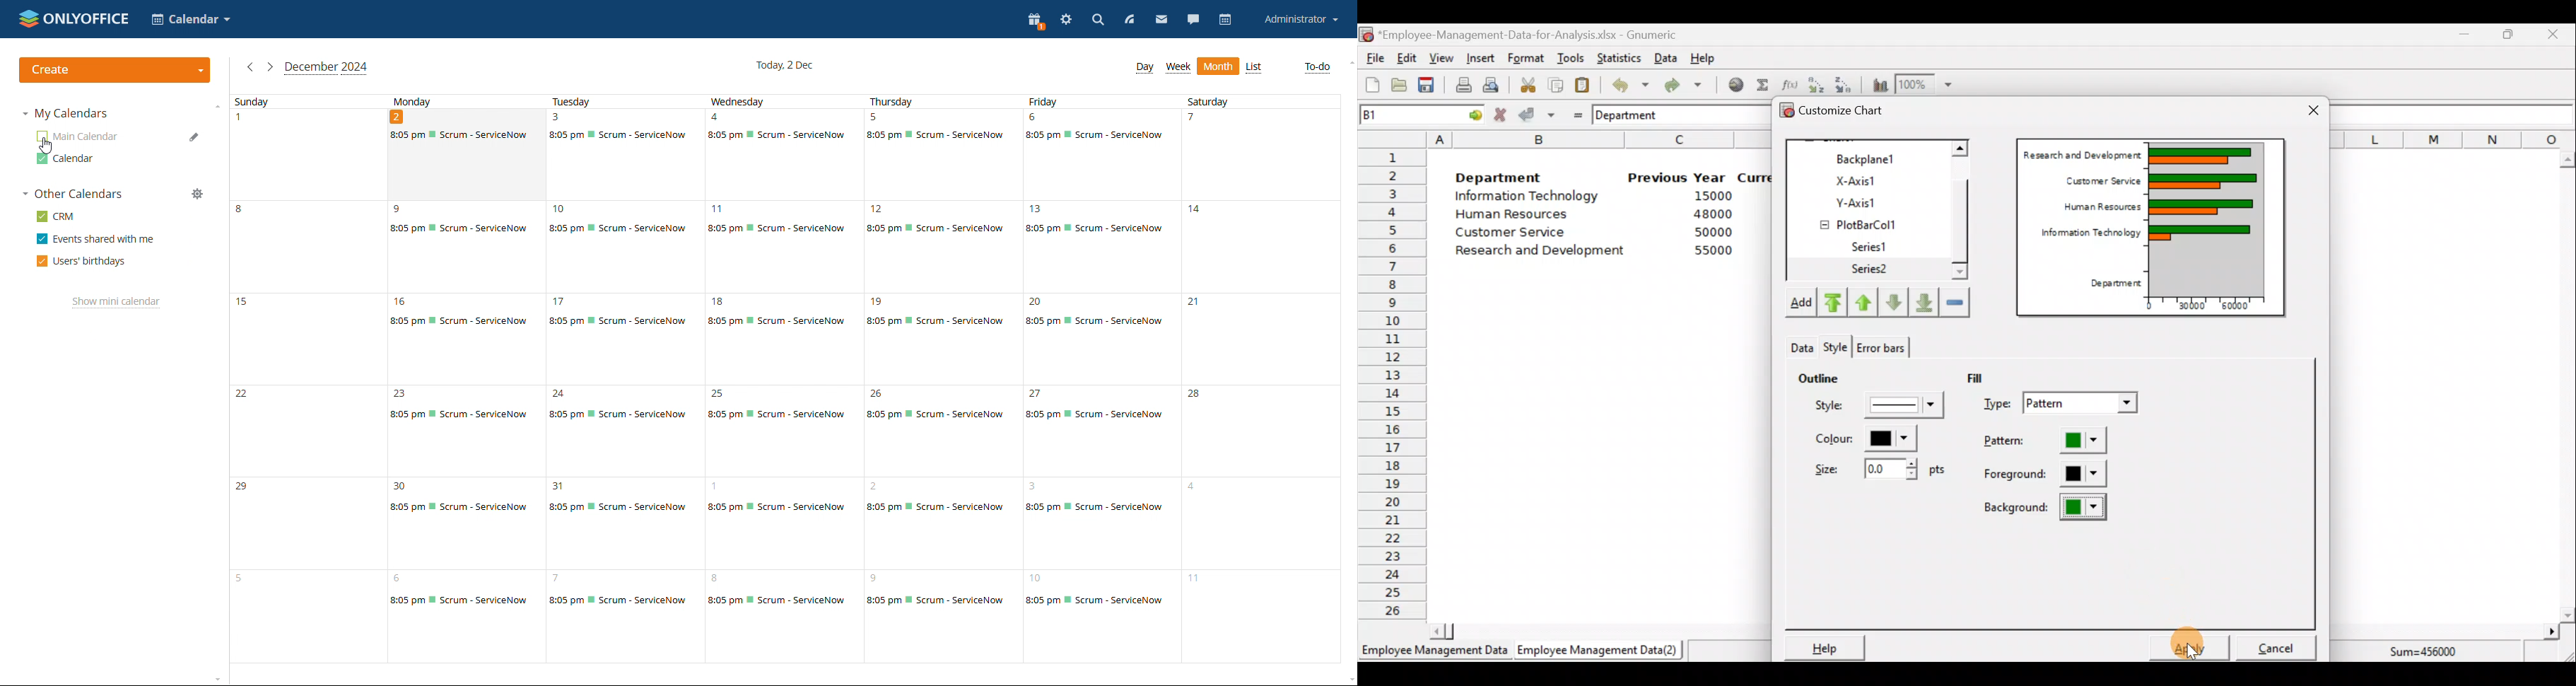 This screenshot has height=700, width=2576. Describe the element at coordinates (1616, 57) in the screenshot. I see `Statistics` at that location.